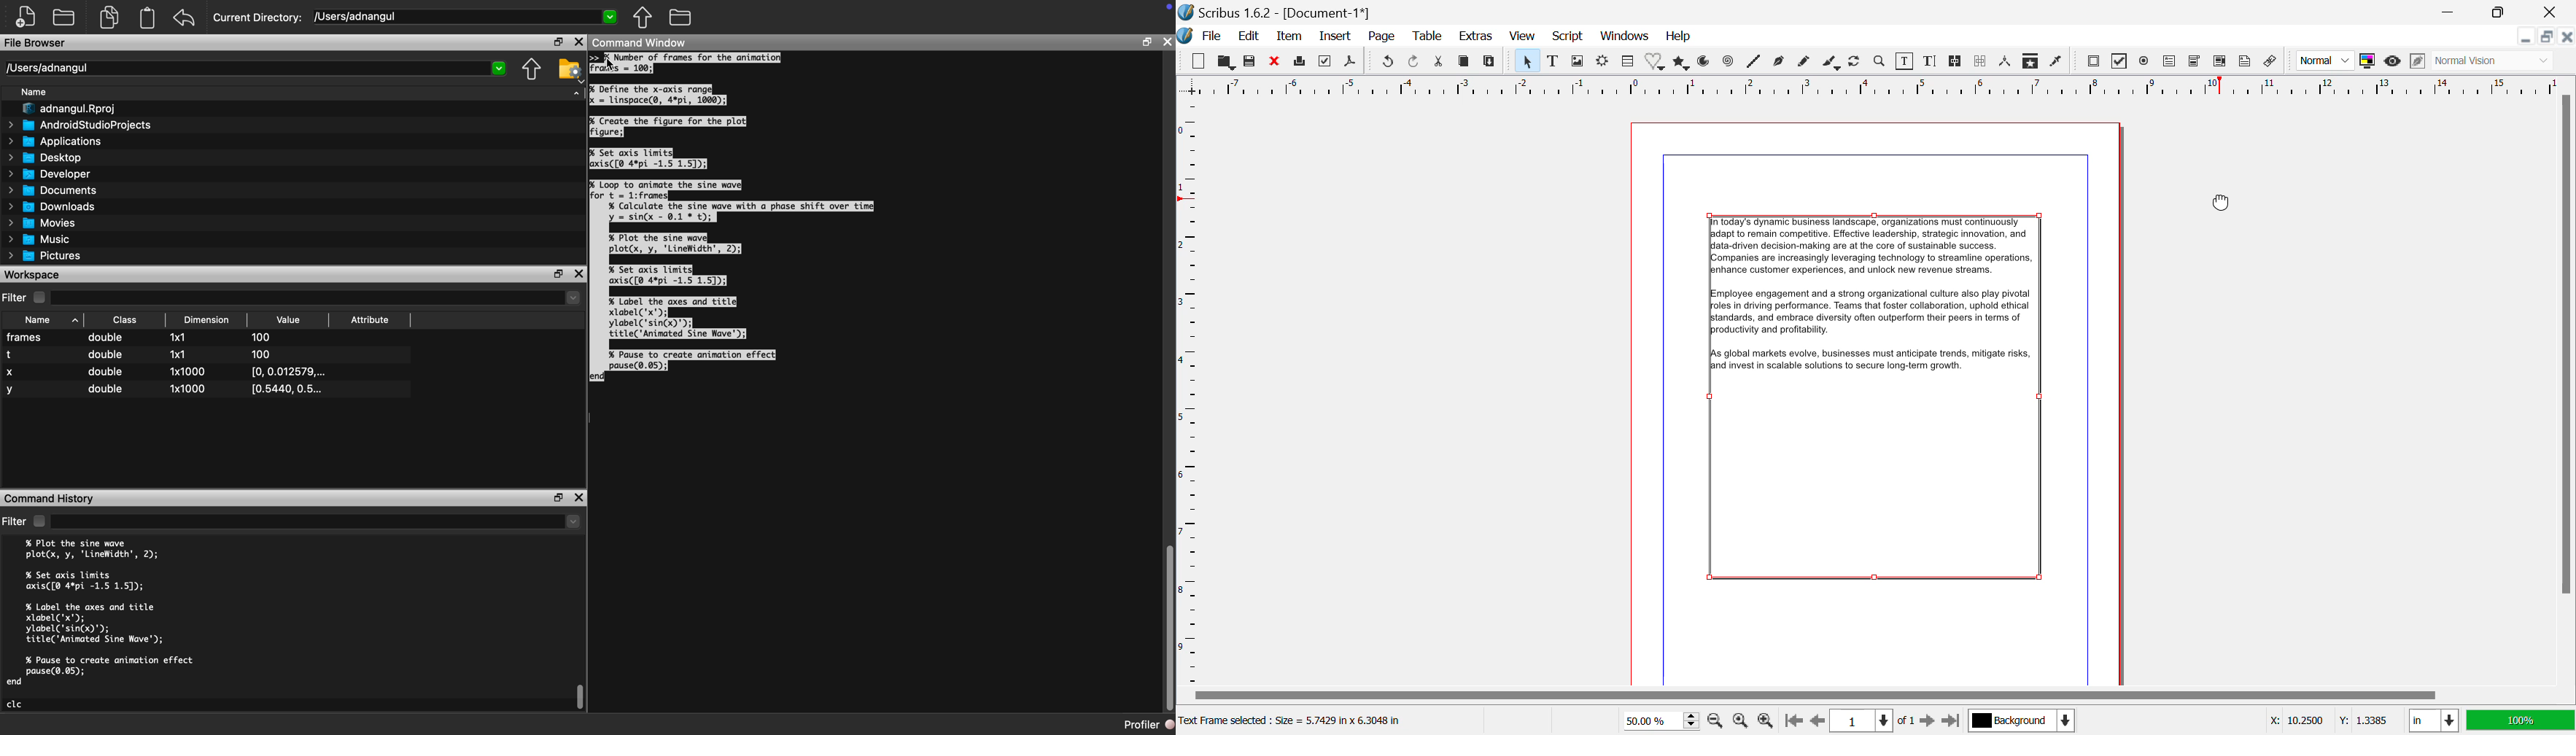 The height and width of the screenshot is (756, 2576). I want to click on Preview, so click(2393, 61).